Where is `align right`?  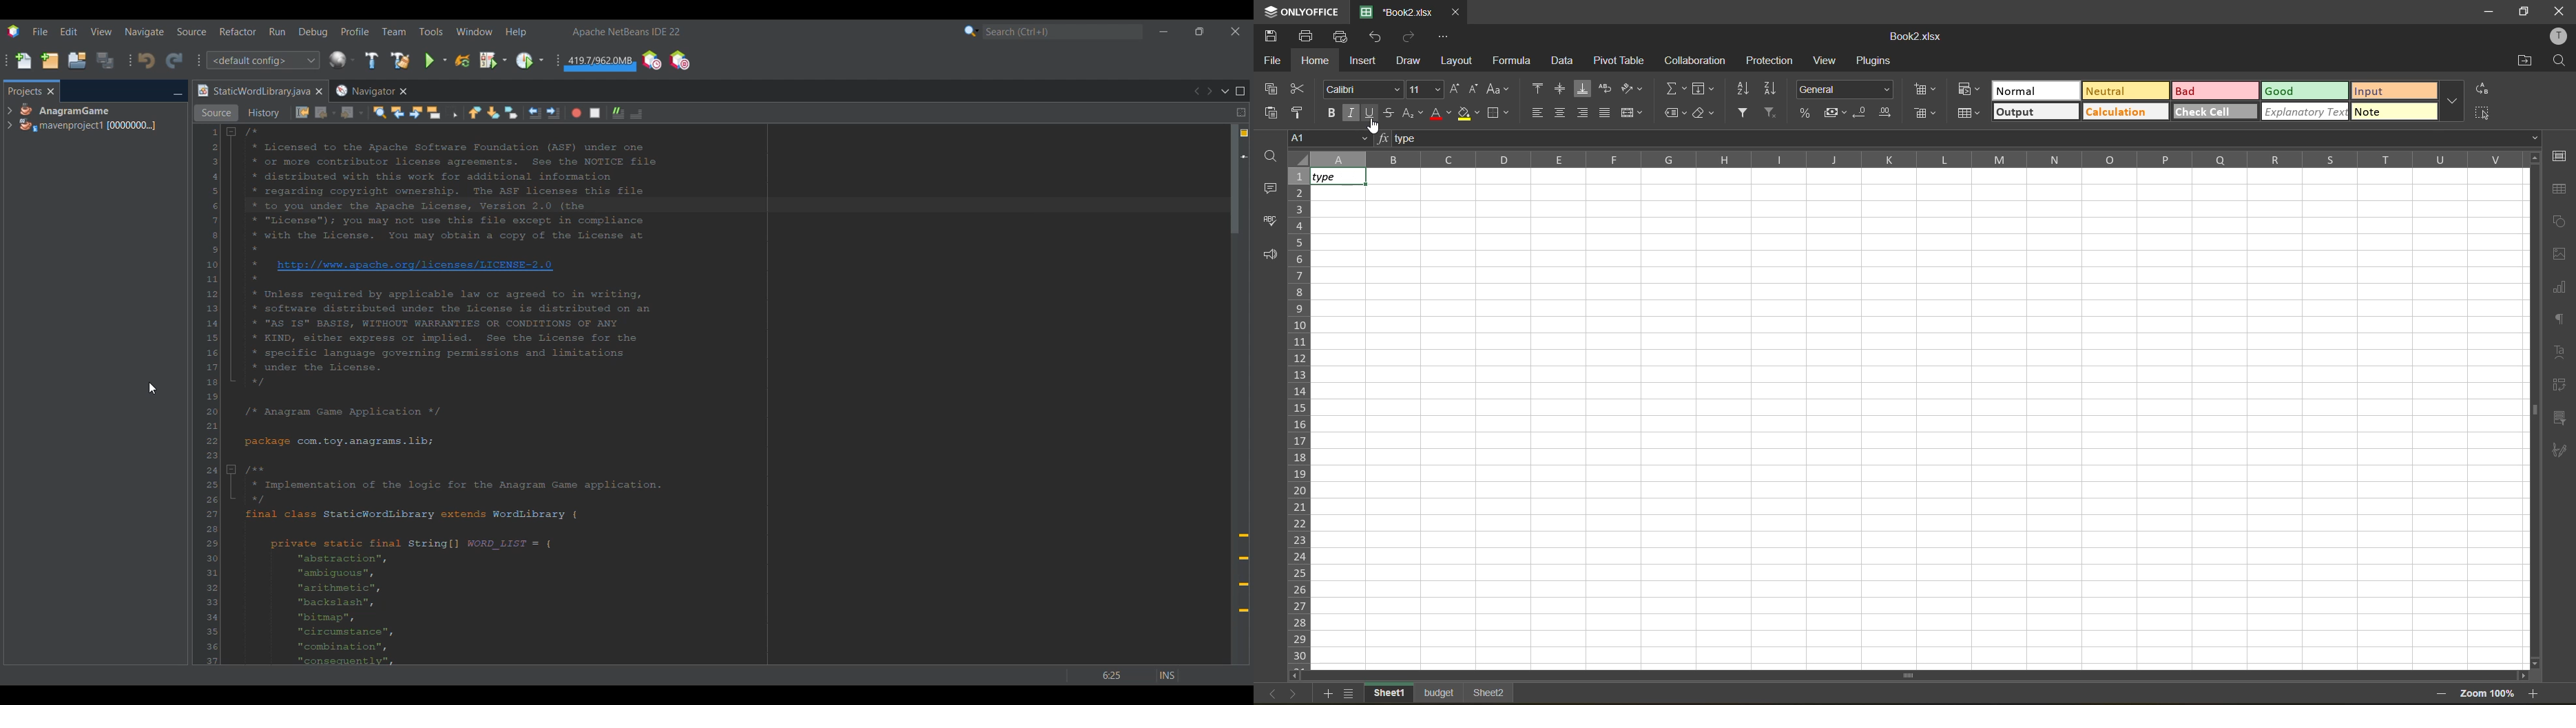
align right is located at coordinates (1582, 114).